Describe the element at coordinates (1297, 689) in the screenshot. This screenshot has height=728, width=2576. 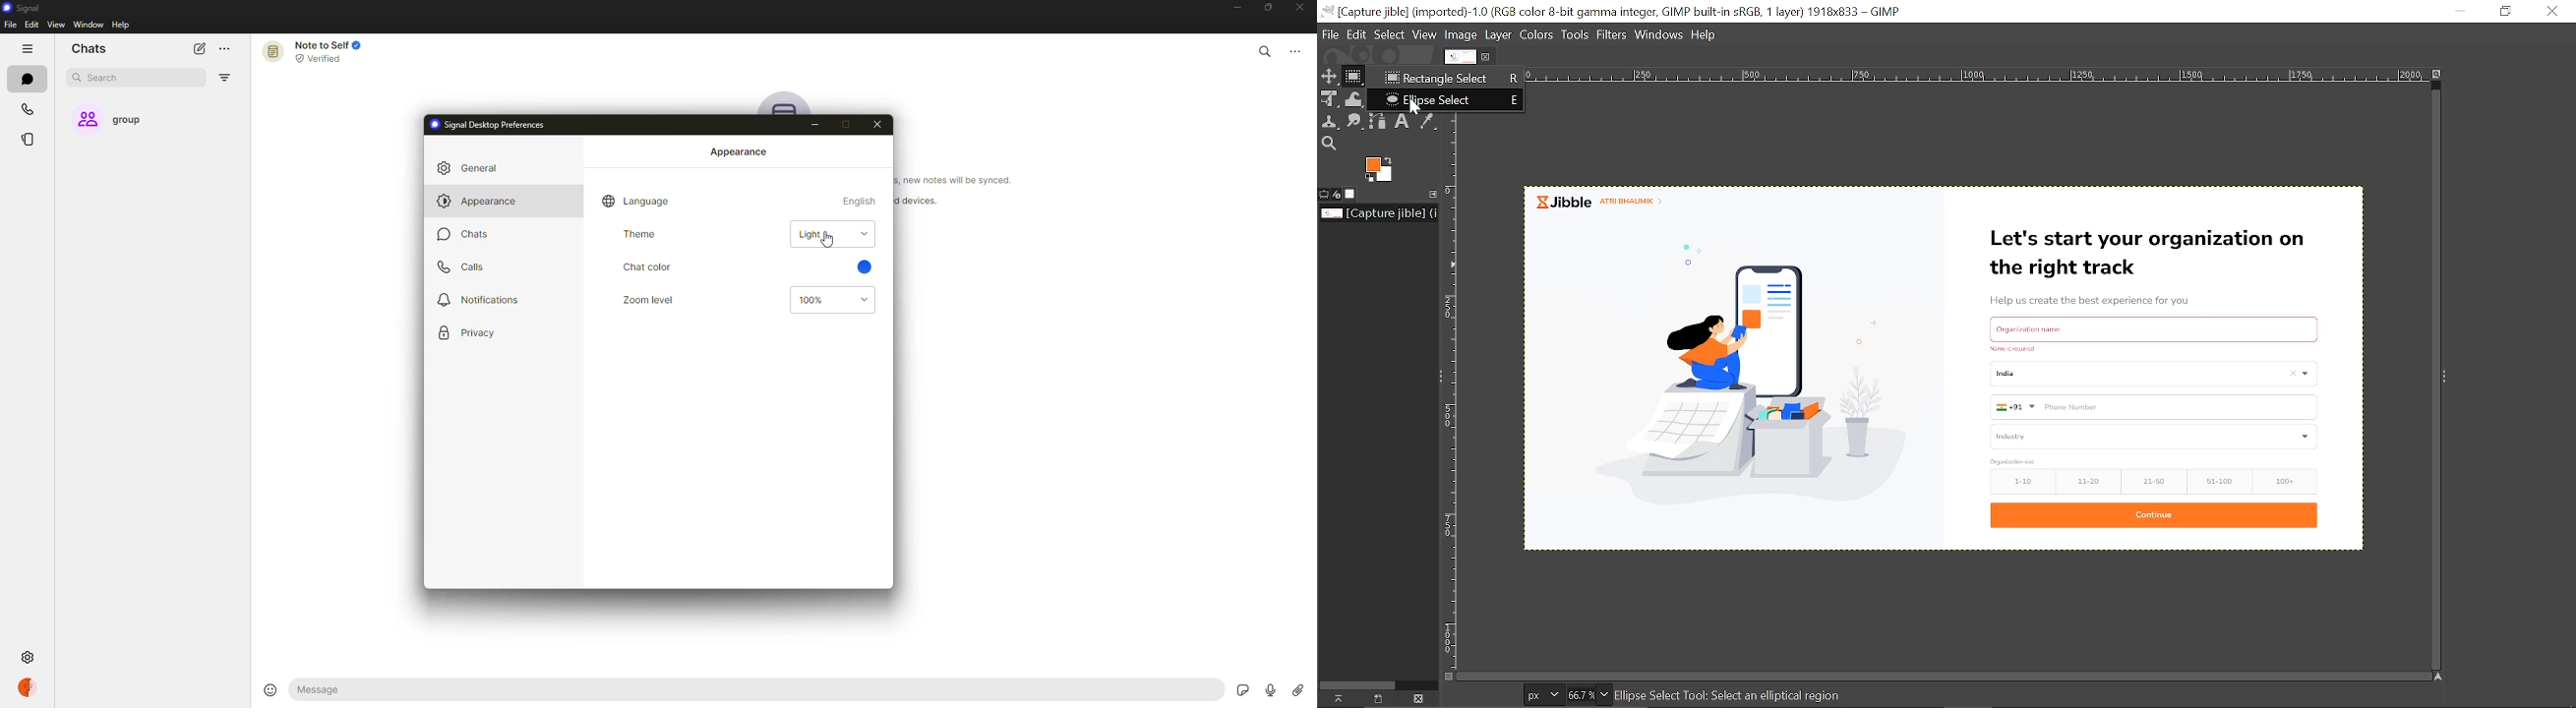
I see `attach` at that location.